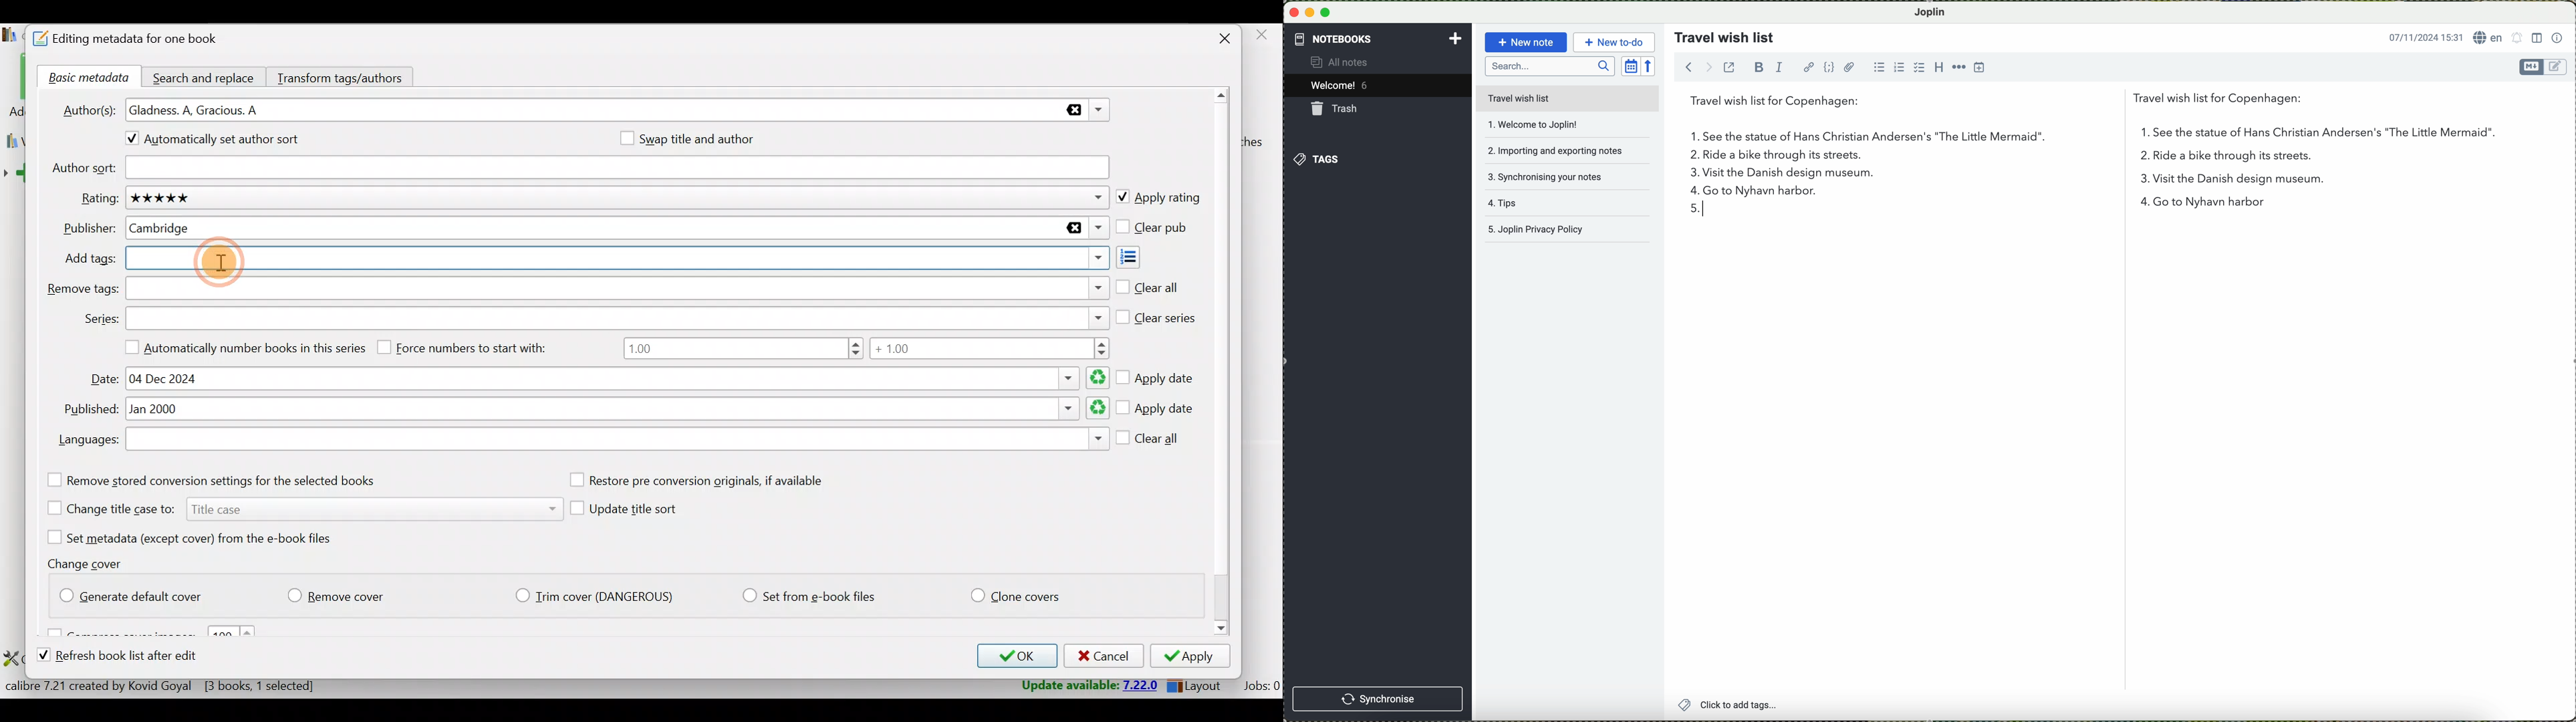 The image size is (2576, 728). I want to click on Clear all, so click(1150, 441).